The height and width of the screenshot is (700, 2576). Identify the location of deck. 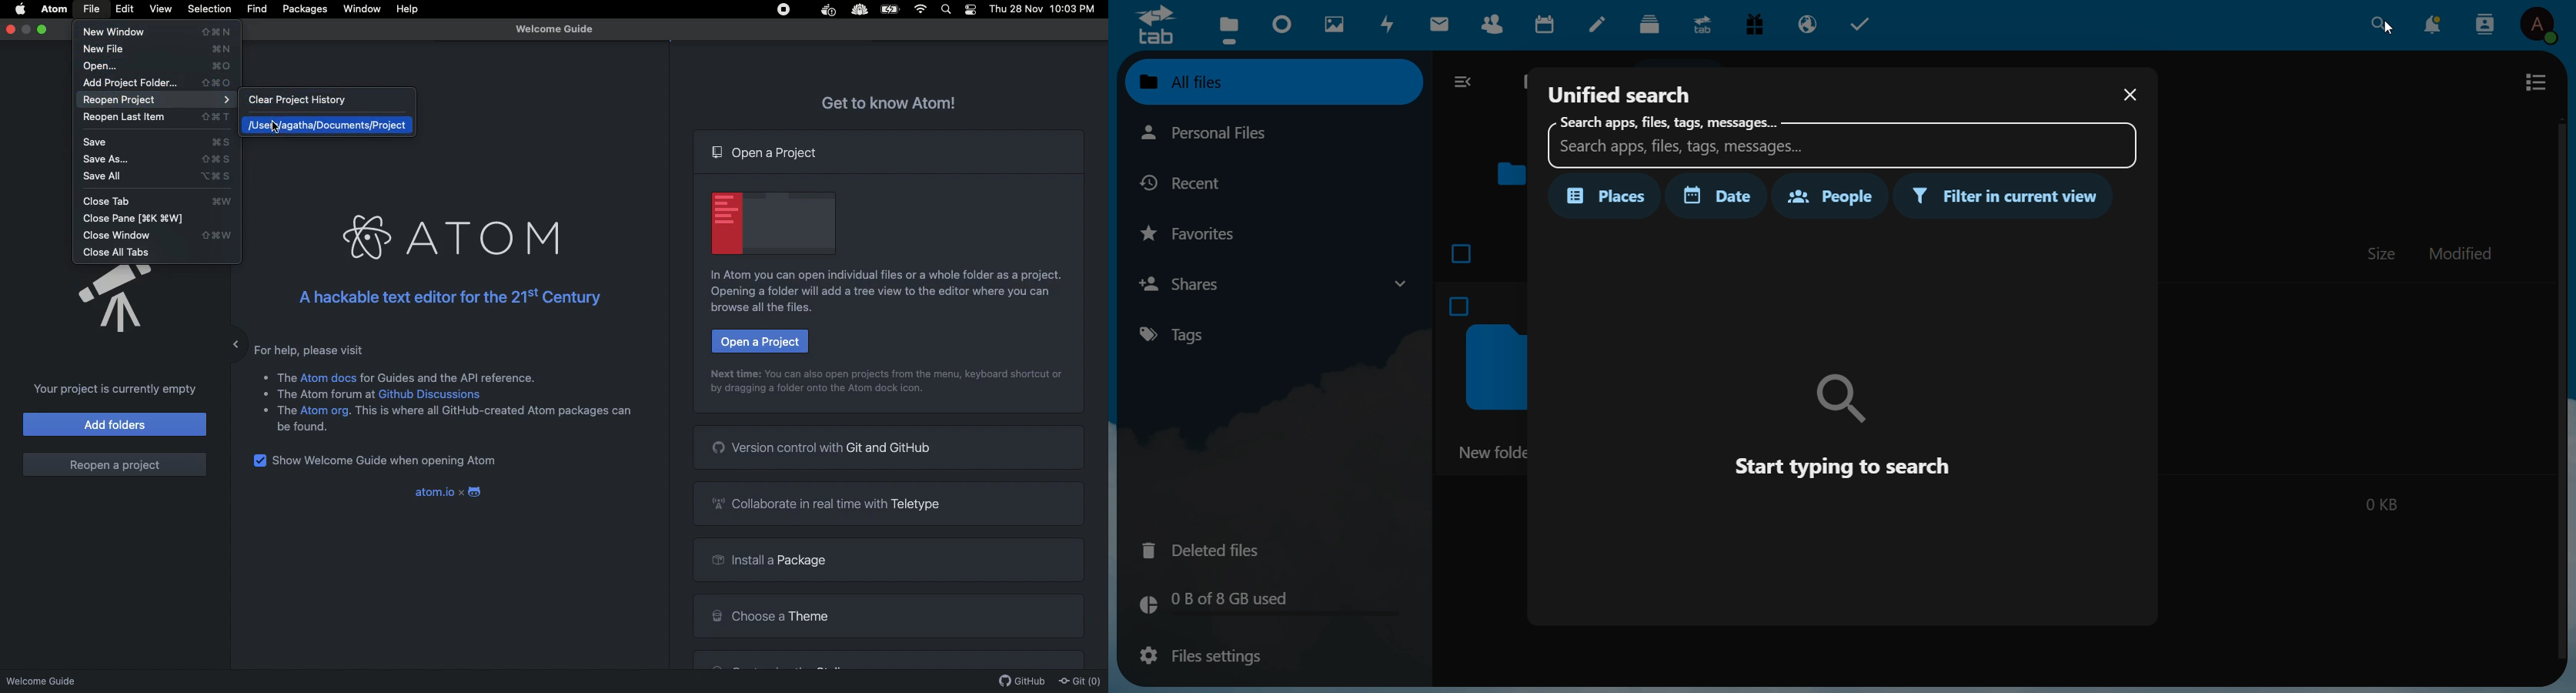
(1650, 24).